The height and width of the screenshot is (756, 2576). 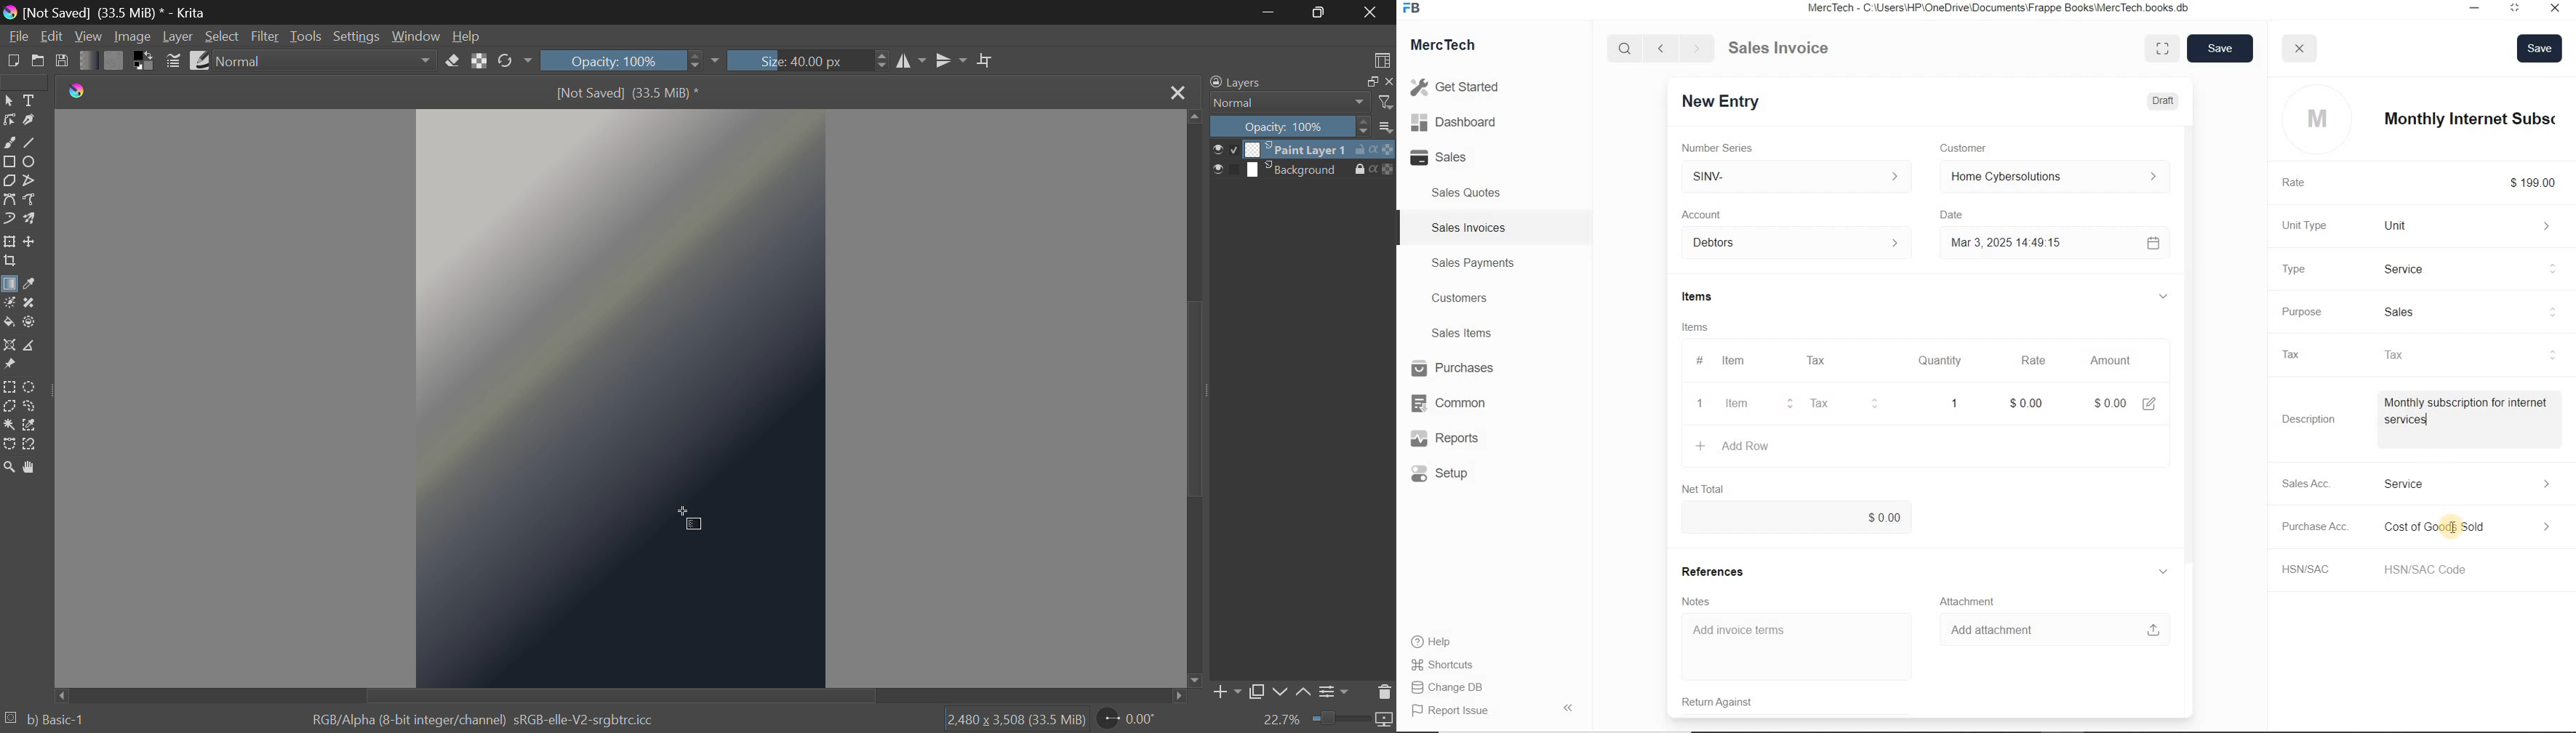 What do you see at coordinates (1453, 711) in the screenshot?
I see `Report Issue` at bounding box center [1453, 711].